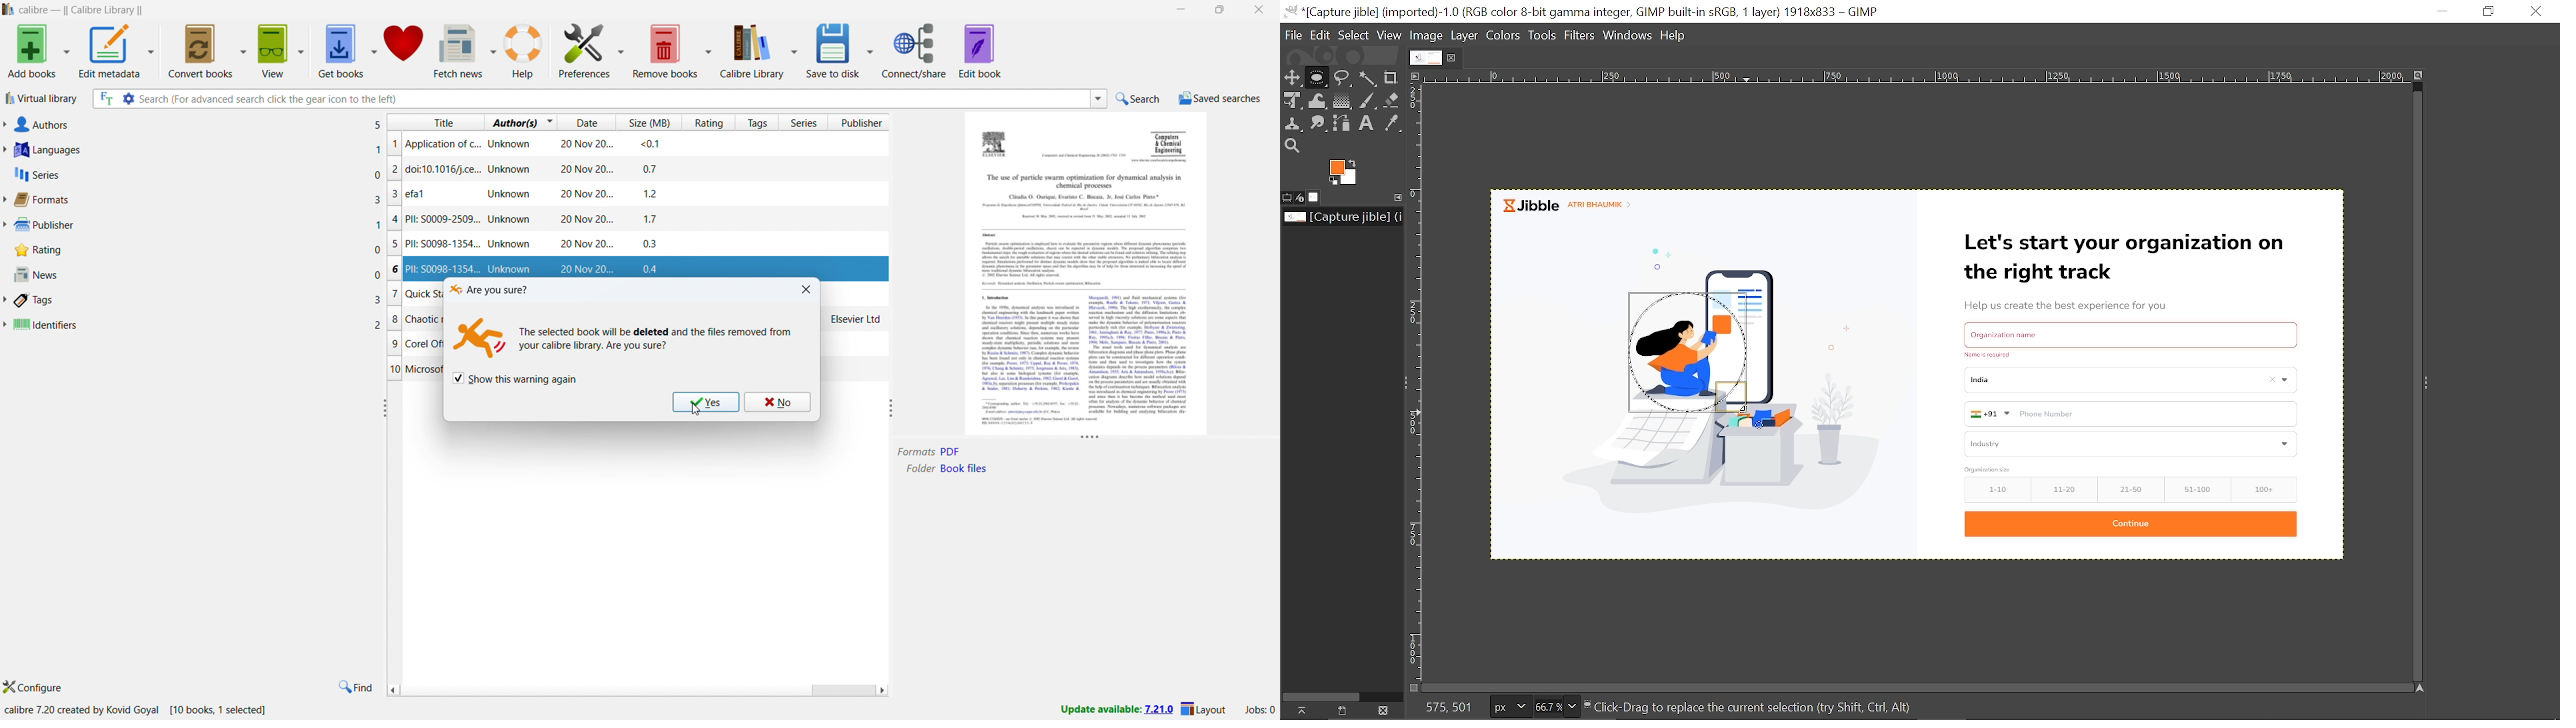  I want to click on Rdownestore , so click(2490, 11).